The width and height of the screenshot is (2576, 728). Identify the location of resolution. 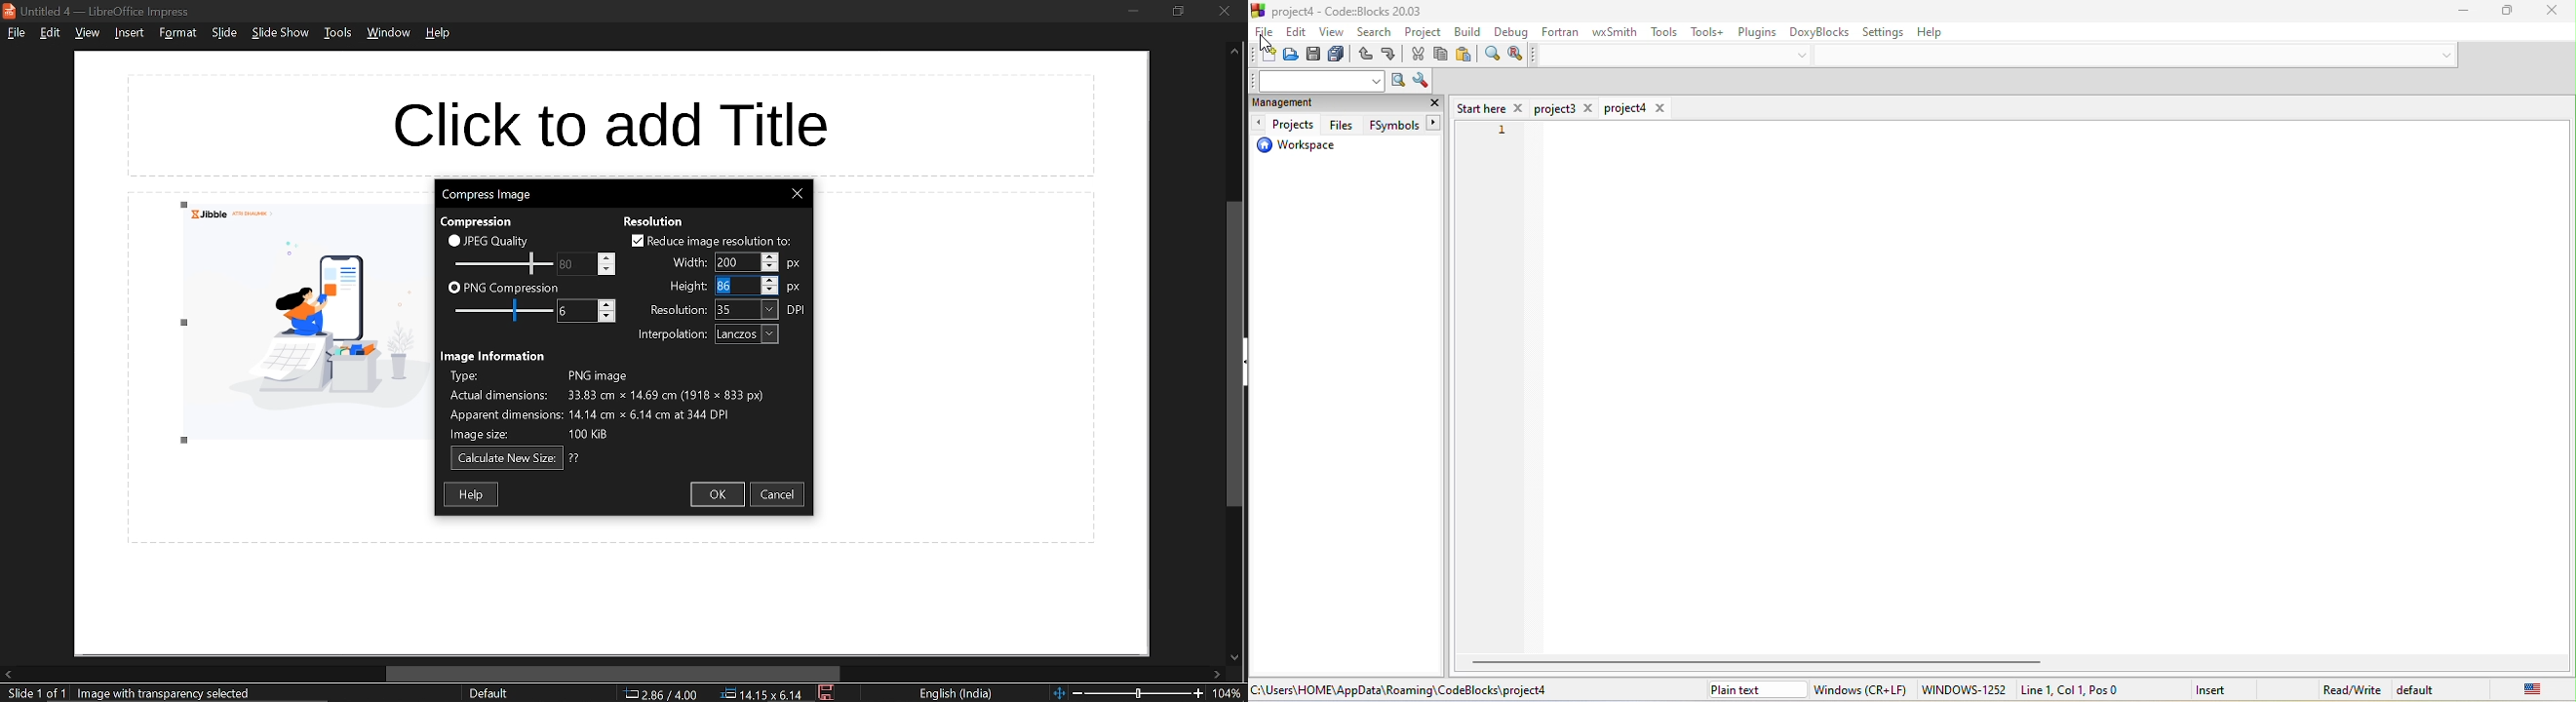
(654, 221).